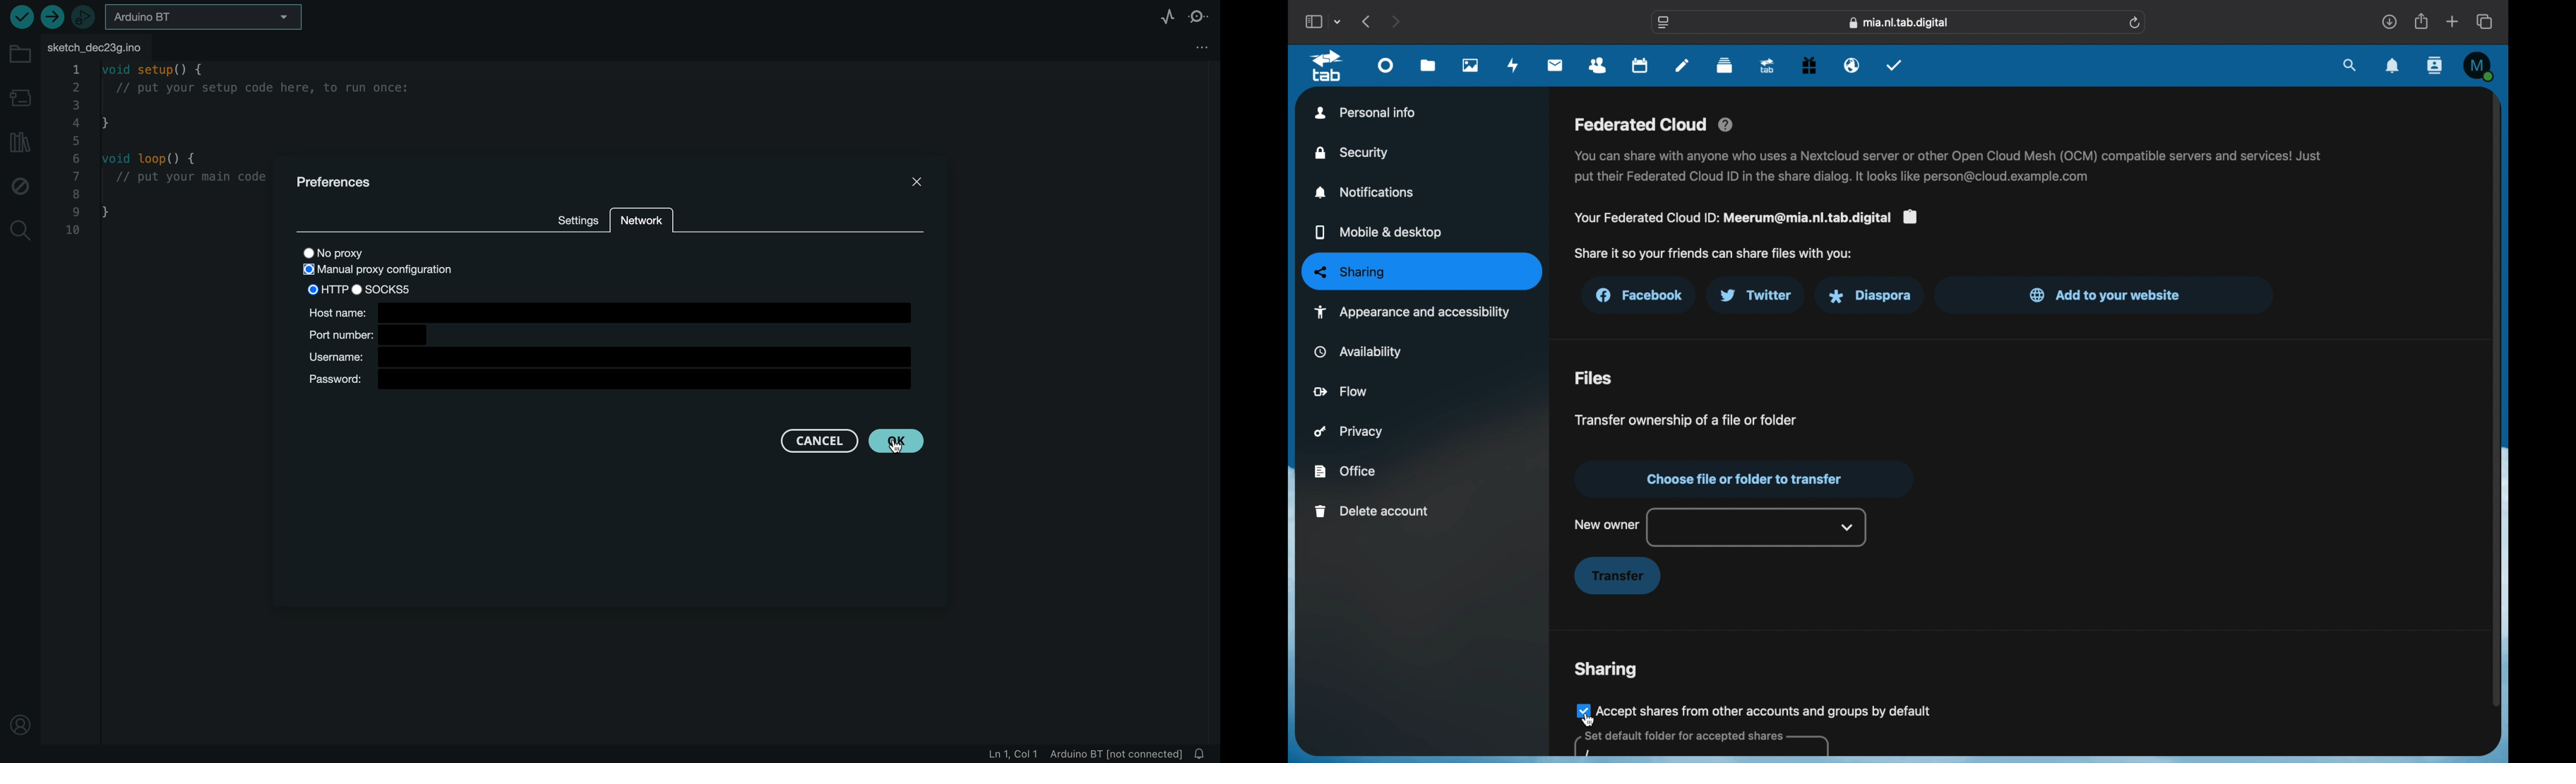 The image size is (2576, 784). I want to click on choose file or folder to transfer, so click(1742, 479).